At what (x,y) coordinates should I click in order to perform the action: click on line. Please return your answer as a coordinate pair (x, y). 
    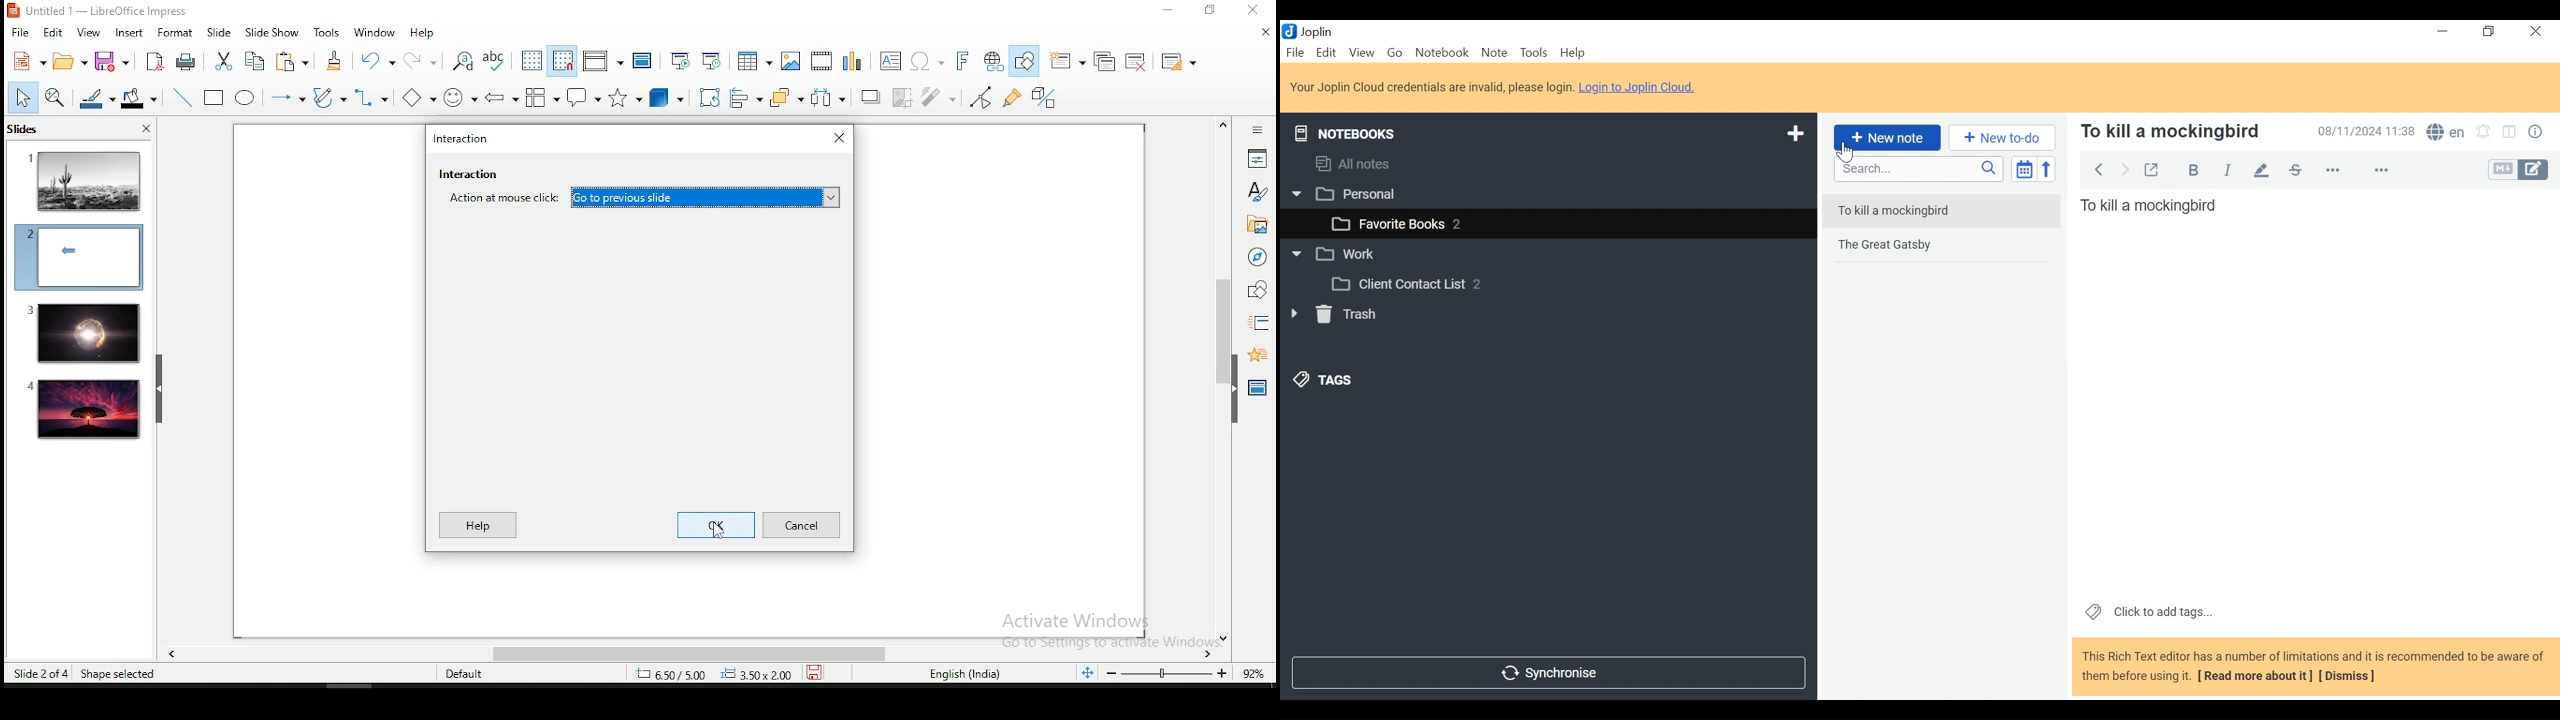
    Looking at the image, I should click on (180, 98).